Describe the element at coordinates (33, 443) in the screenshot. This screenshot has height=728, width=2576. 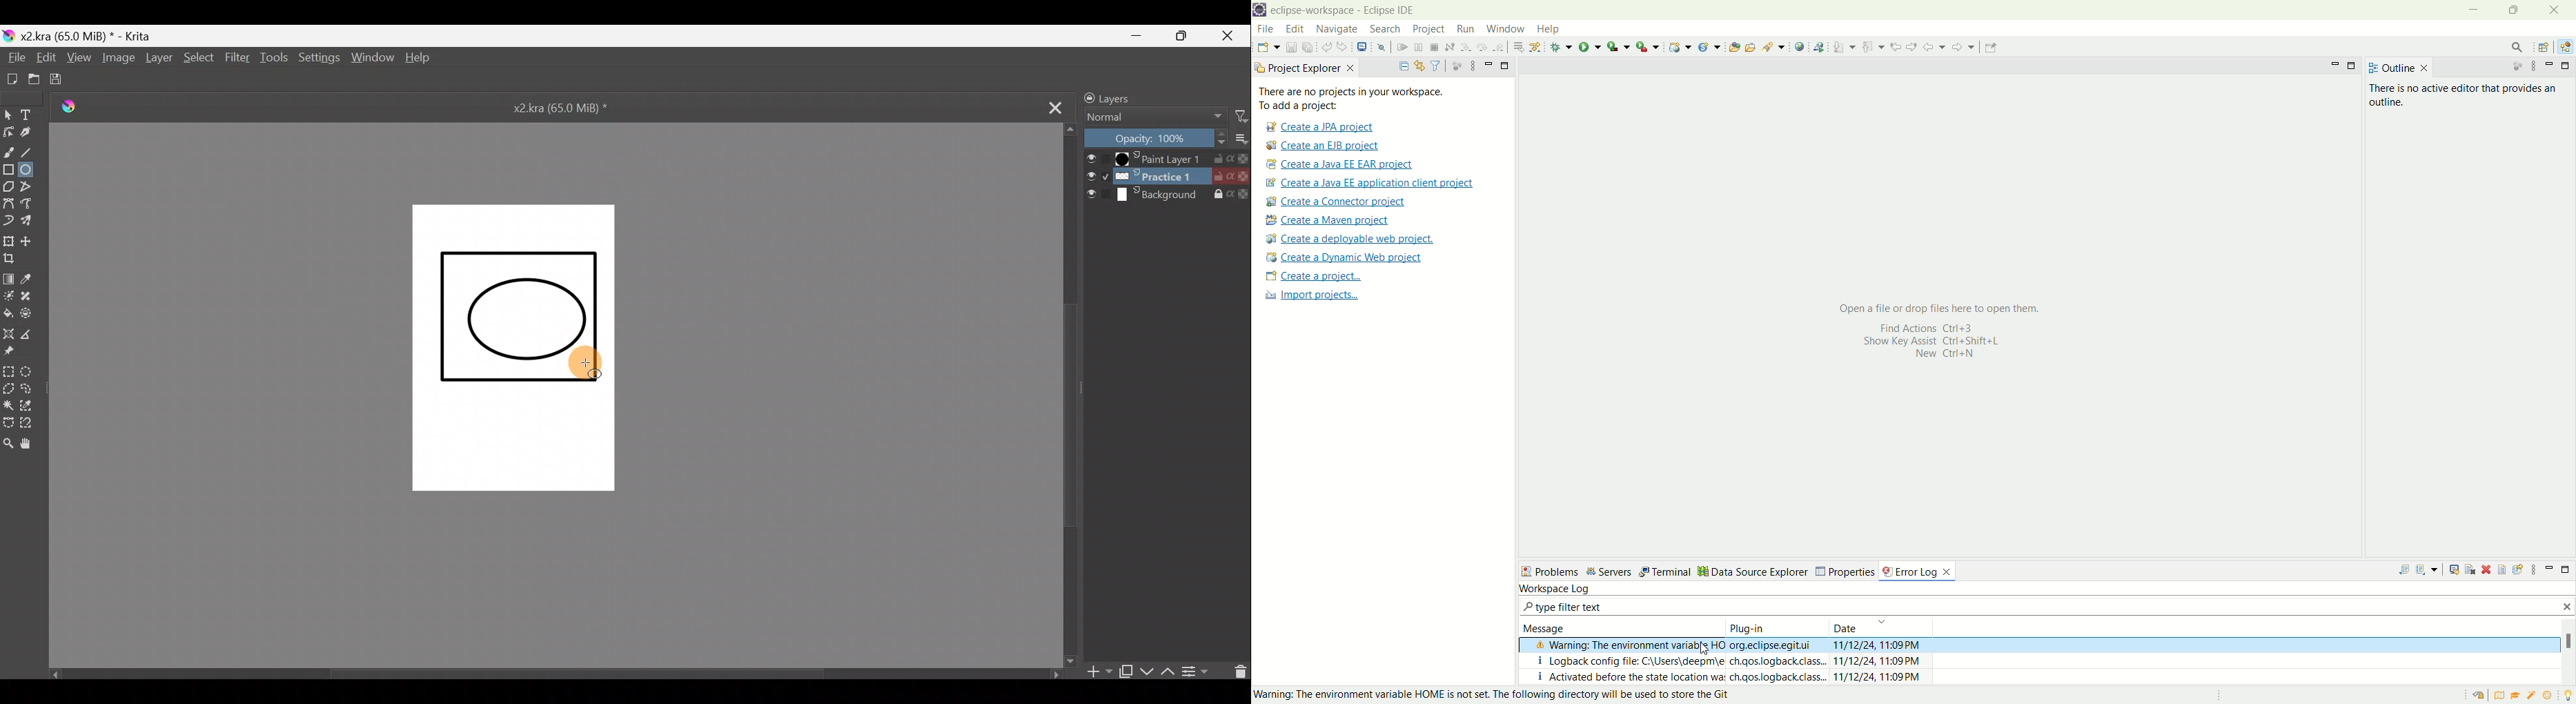
I see `Pan tool` at that location.